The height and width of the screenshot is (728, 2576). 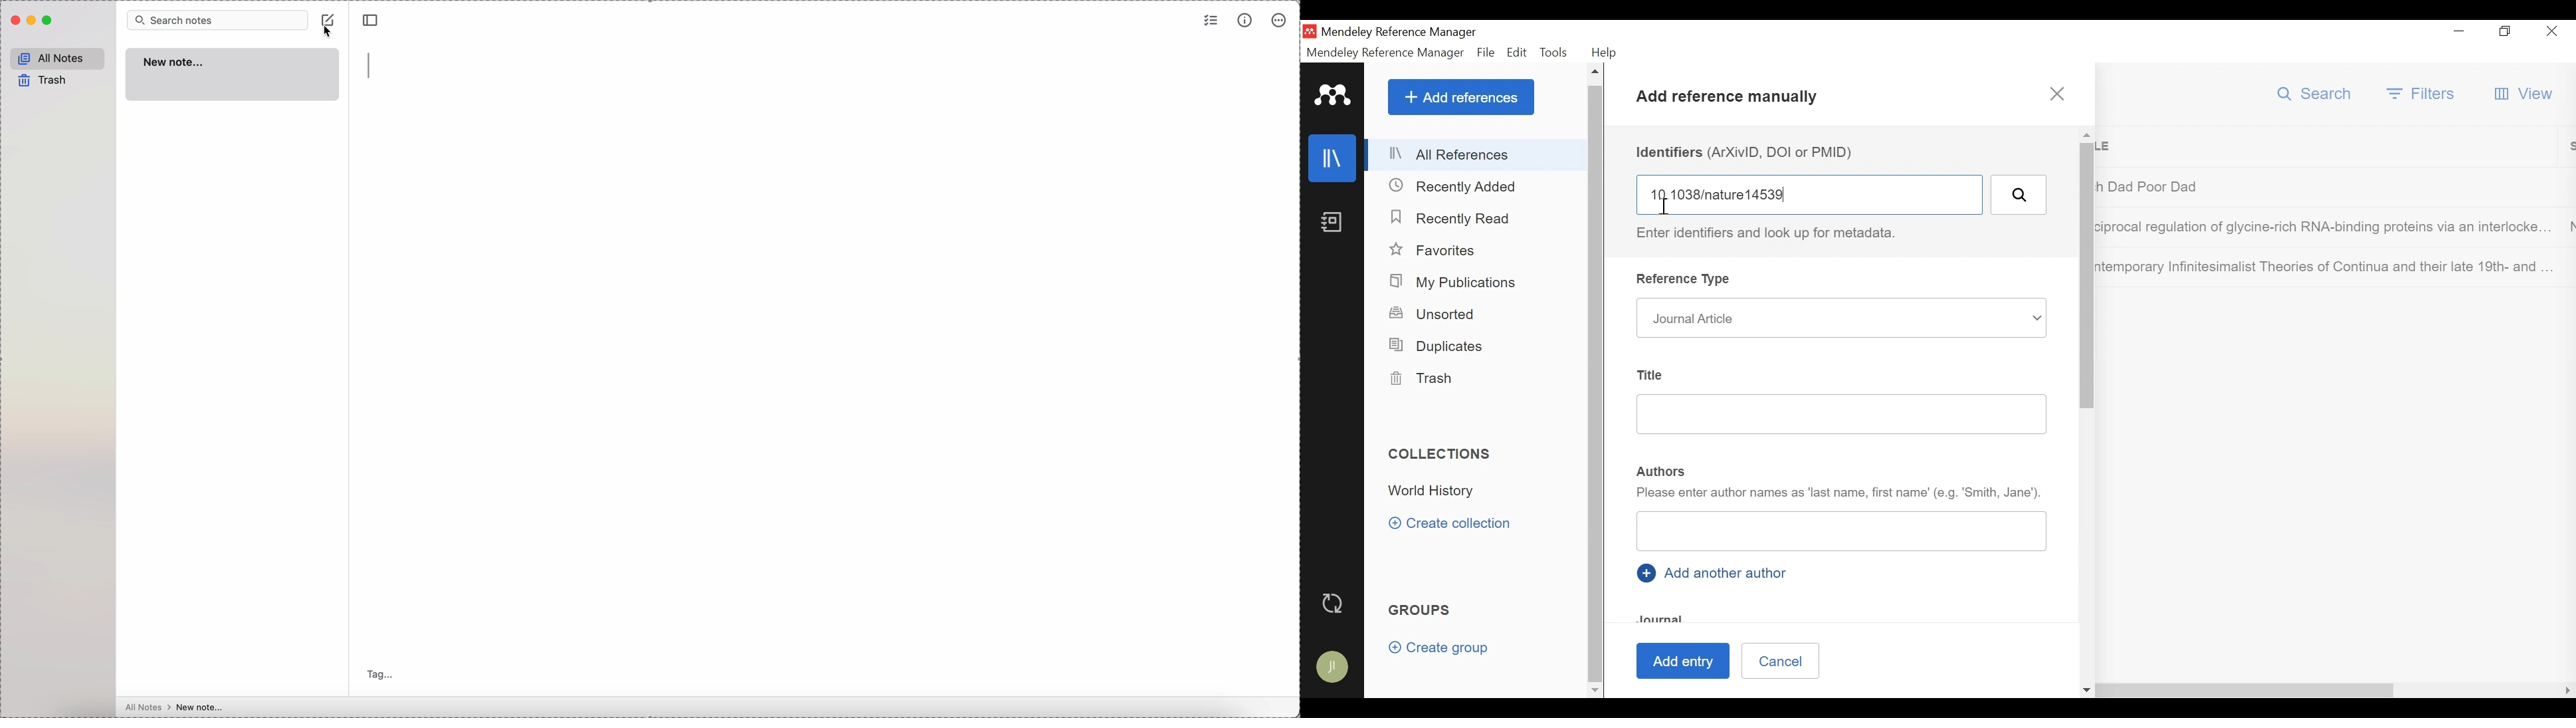 I want to click on more options, so click(x=1280, y=19).